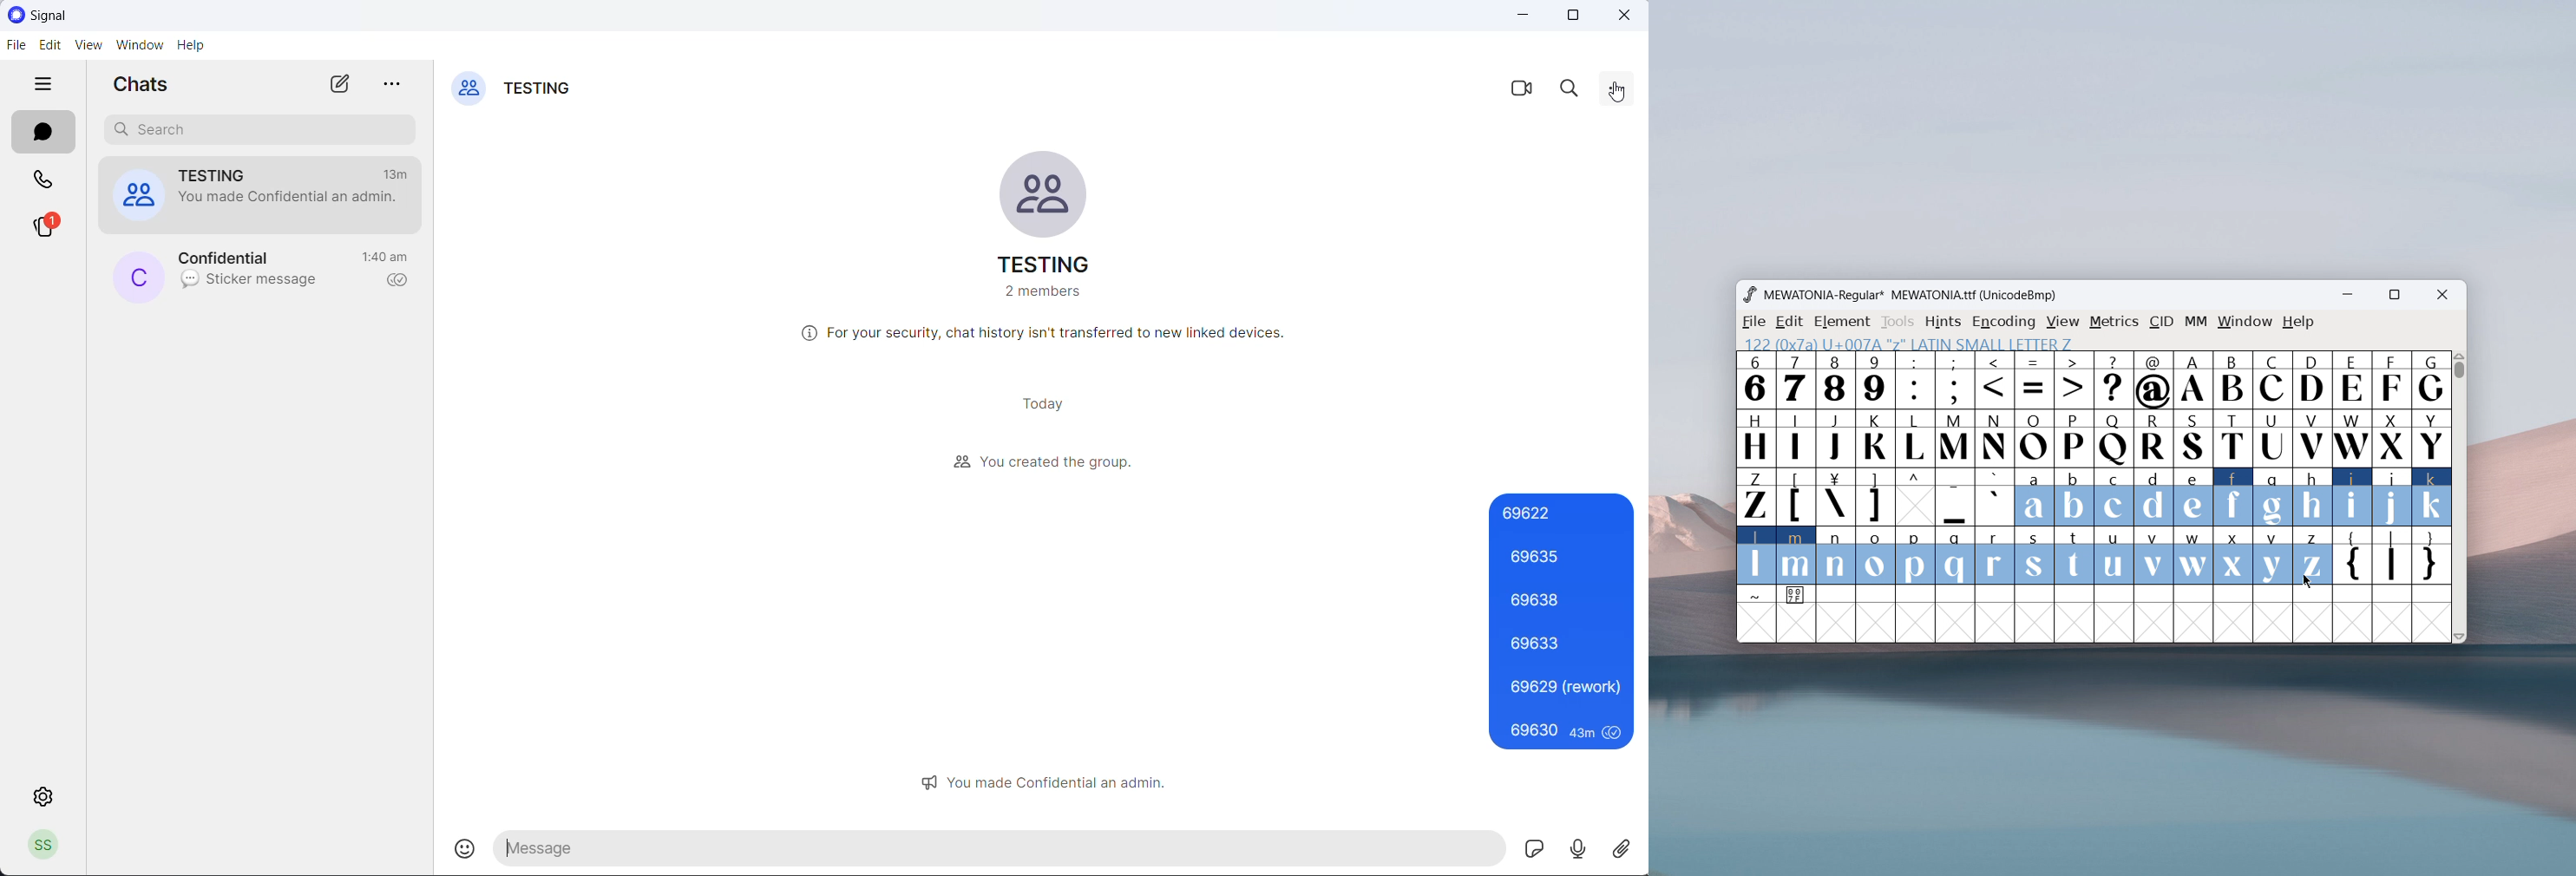 The image size is (2576, 896). Describe the element at coordinates (1835, 380) in the screenshot. I see `8` at that location.